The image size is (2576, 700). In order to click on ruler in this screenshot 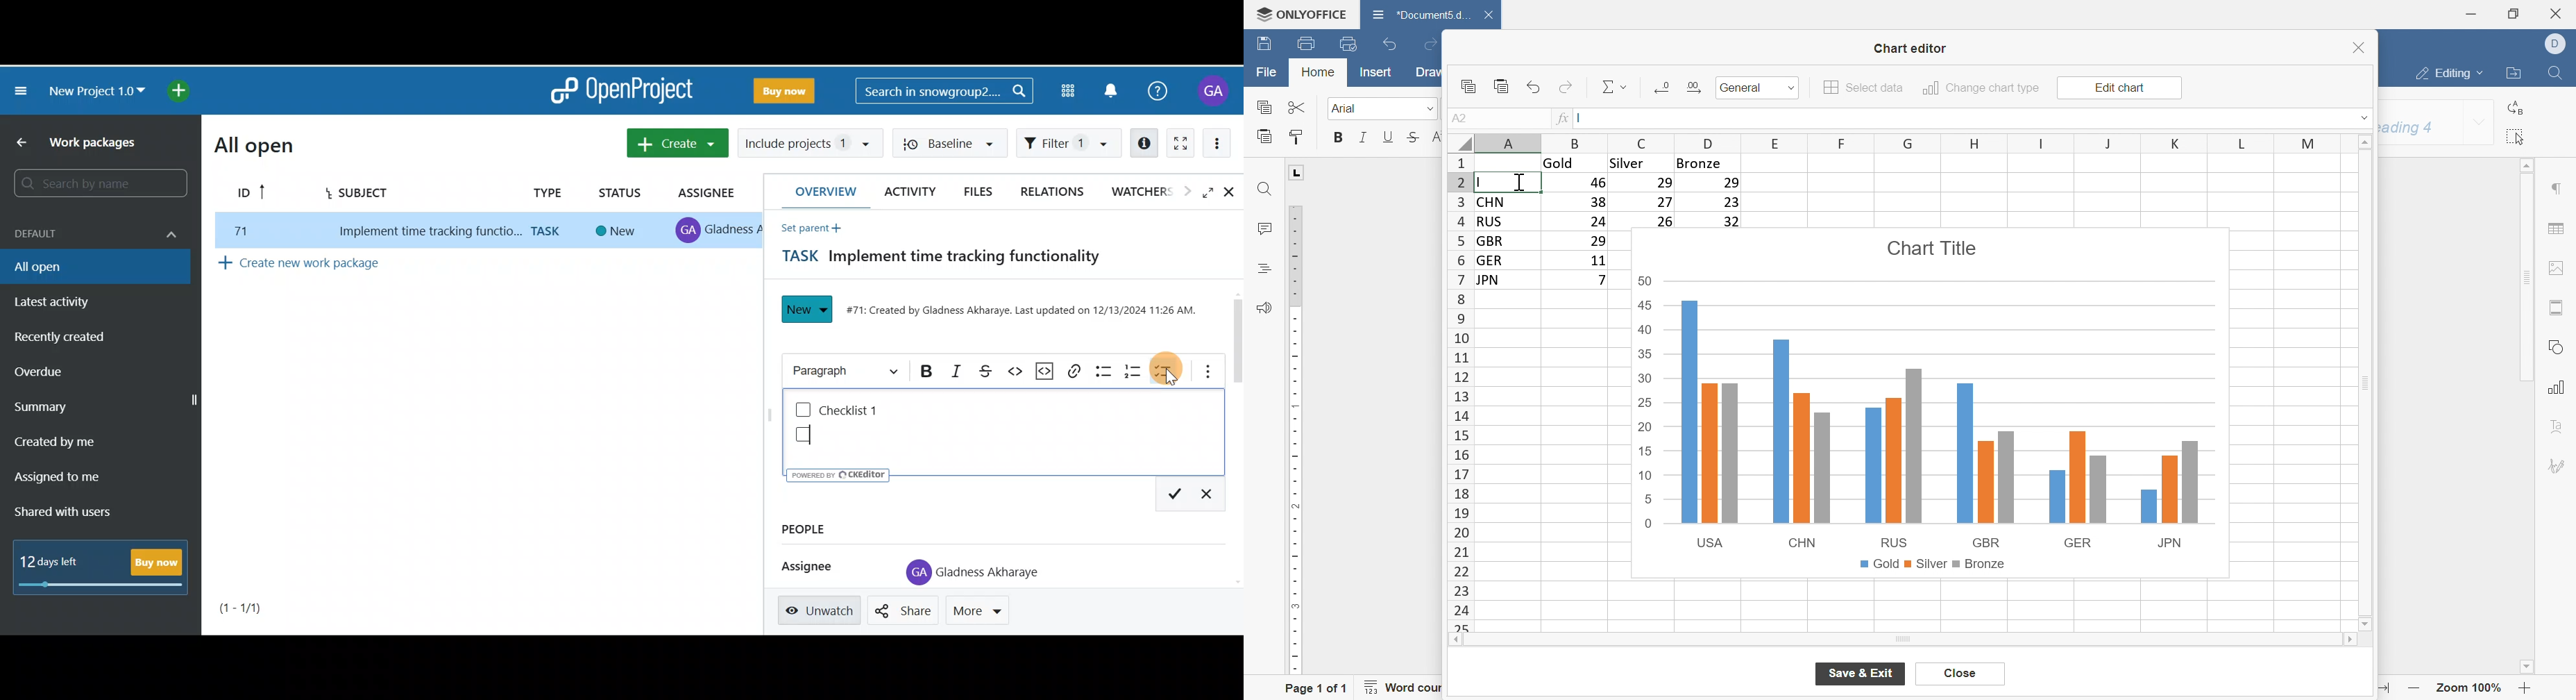, I will do `click(1293, 440)`.